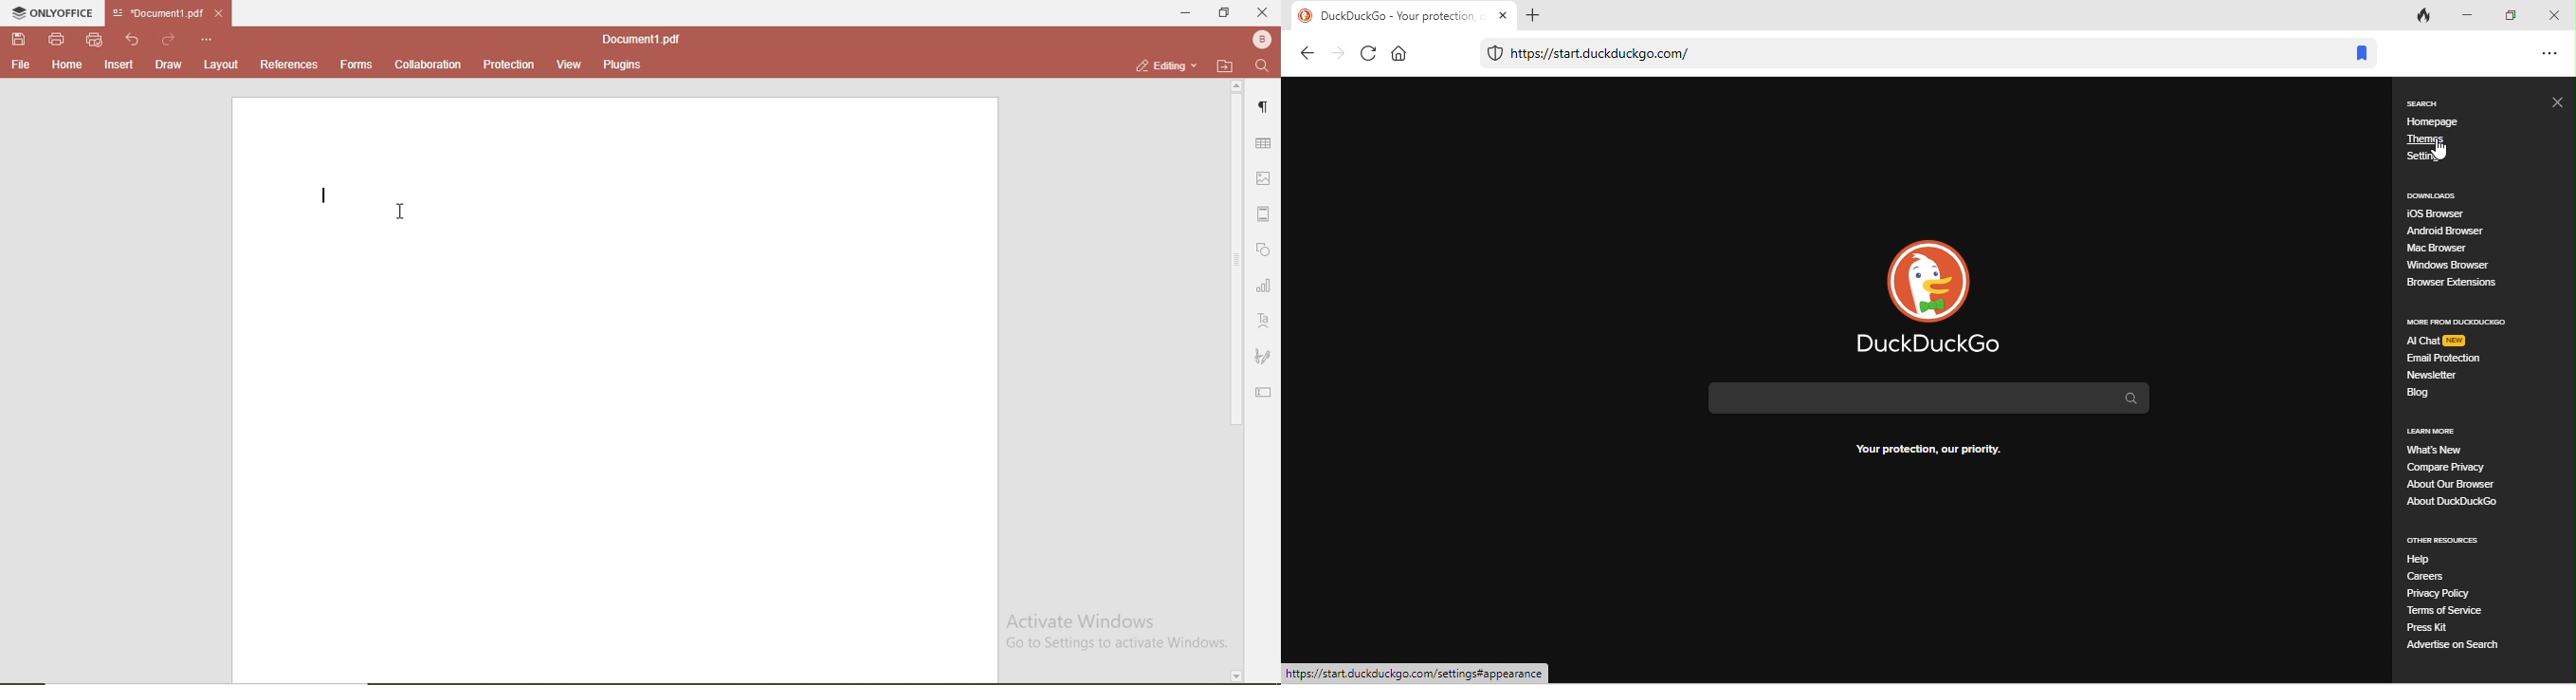 The image size is (2576, 700). I want to click on browser extensions, so click(2454, 287).